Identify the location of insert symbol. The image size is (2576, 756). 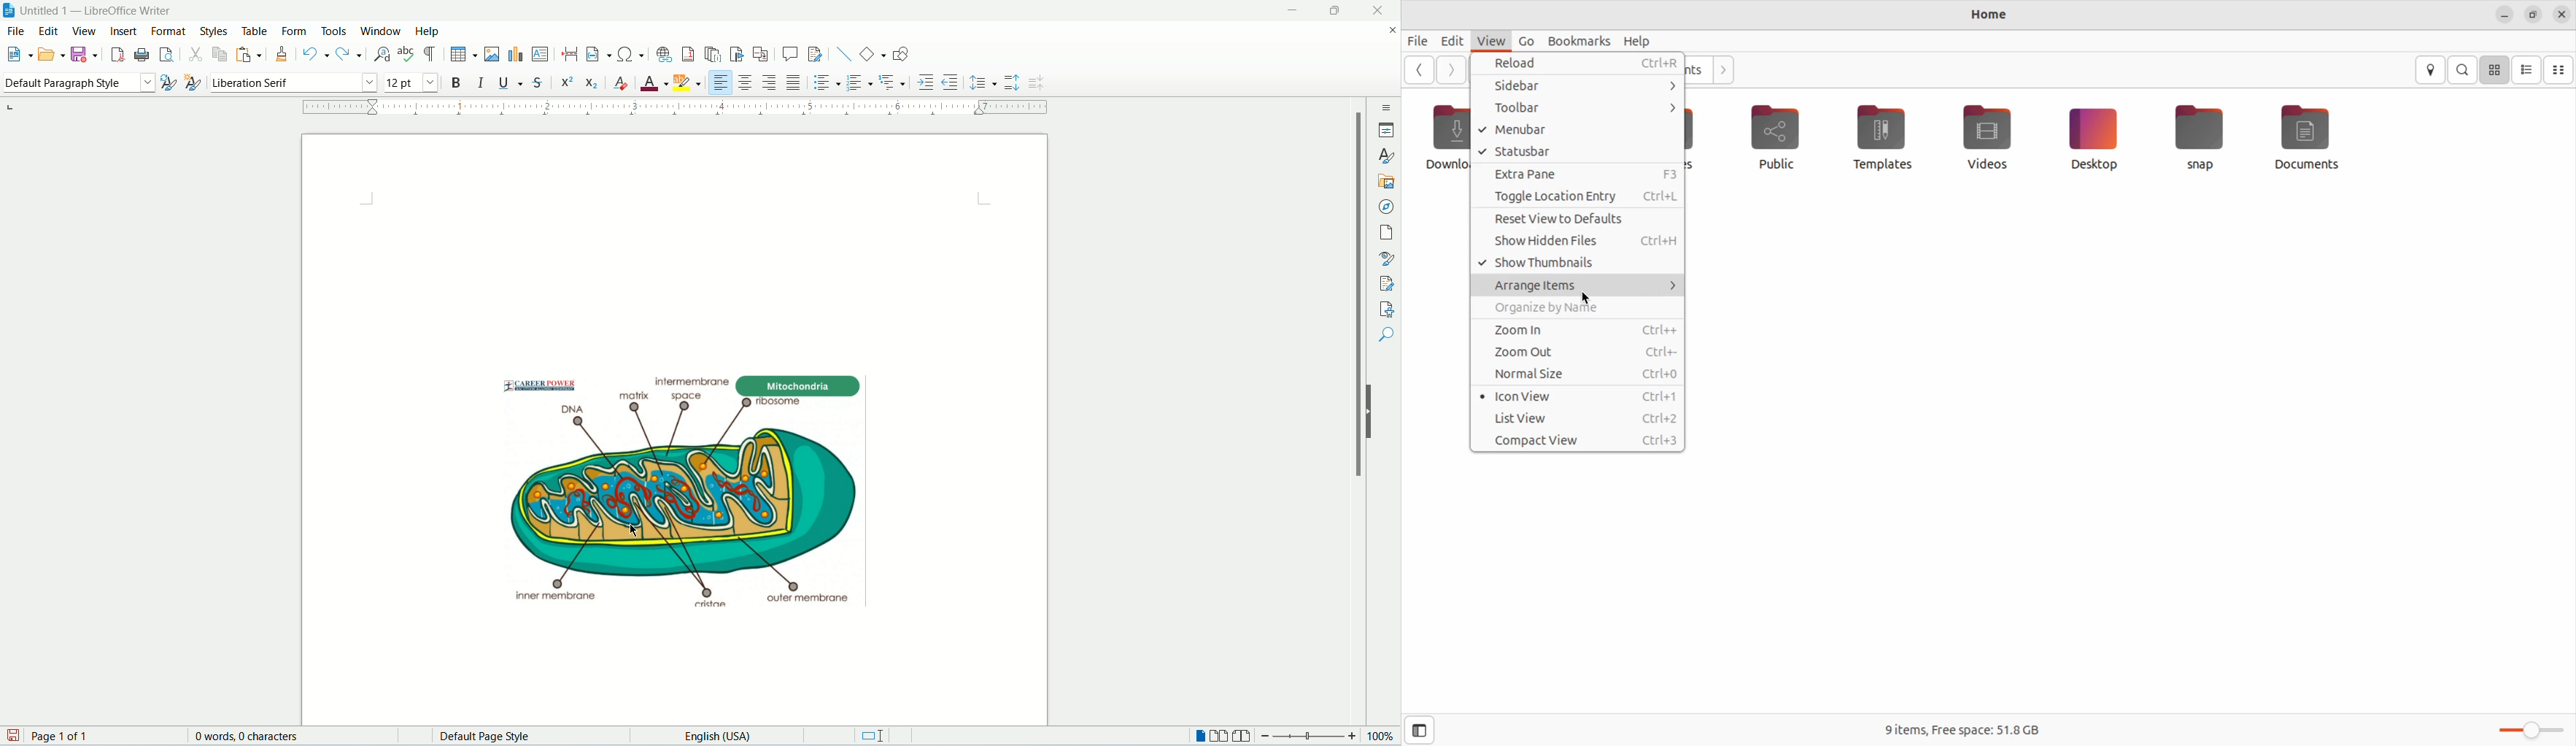
(630, 53).